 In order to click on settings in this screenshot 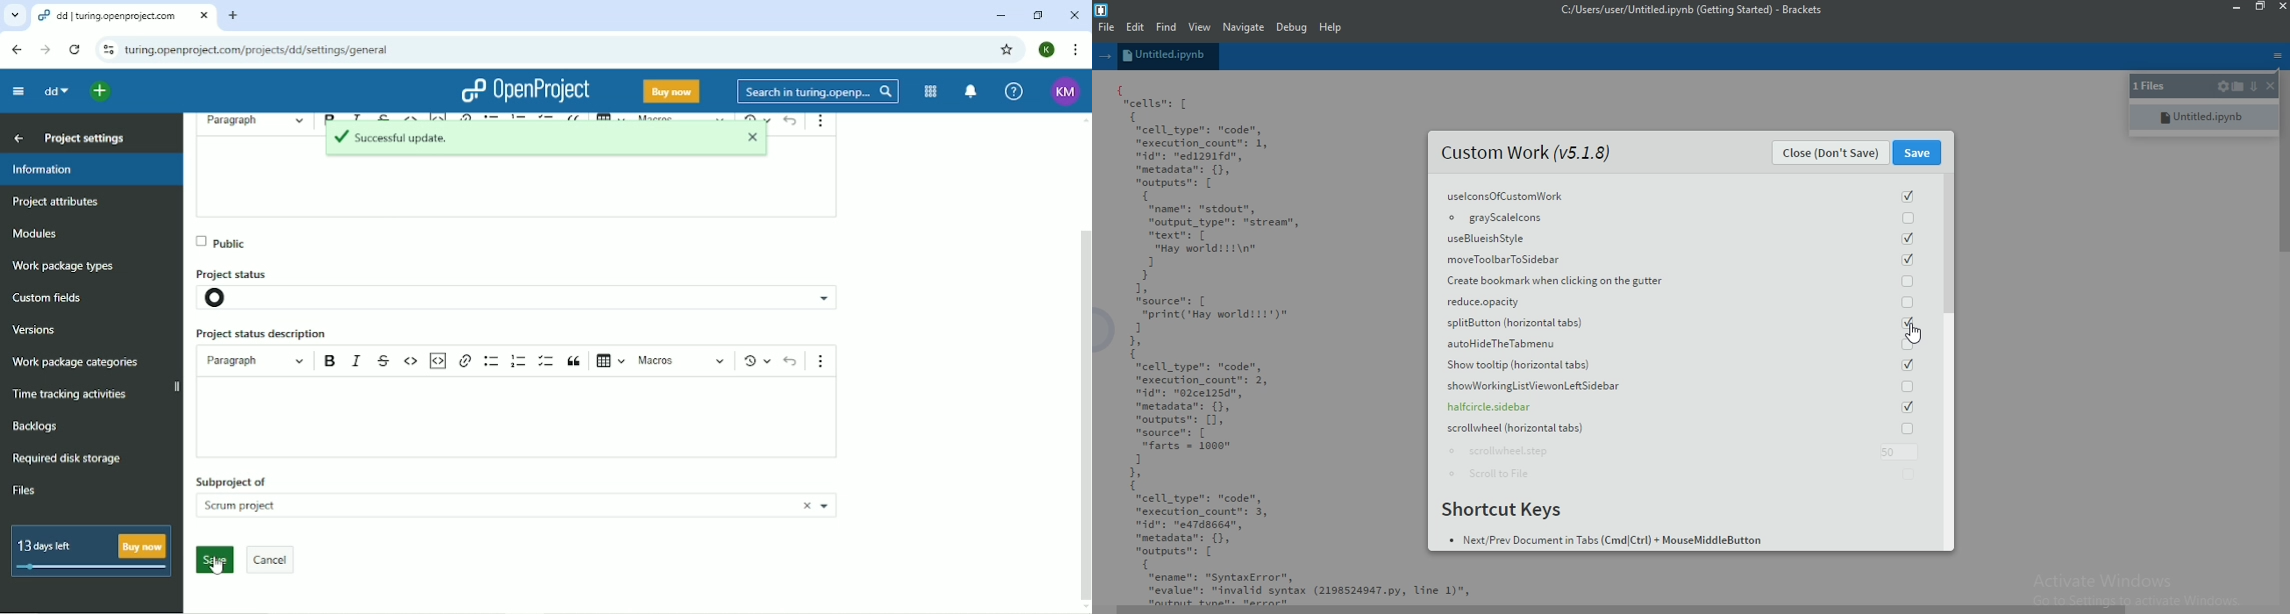, I will do `click(2222, 87)`.